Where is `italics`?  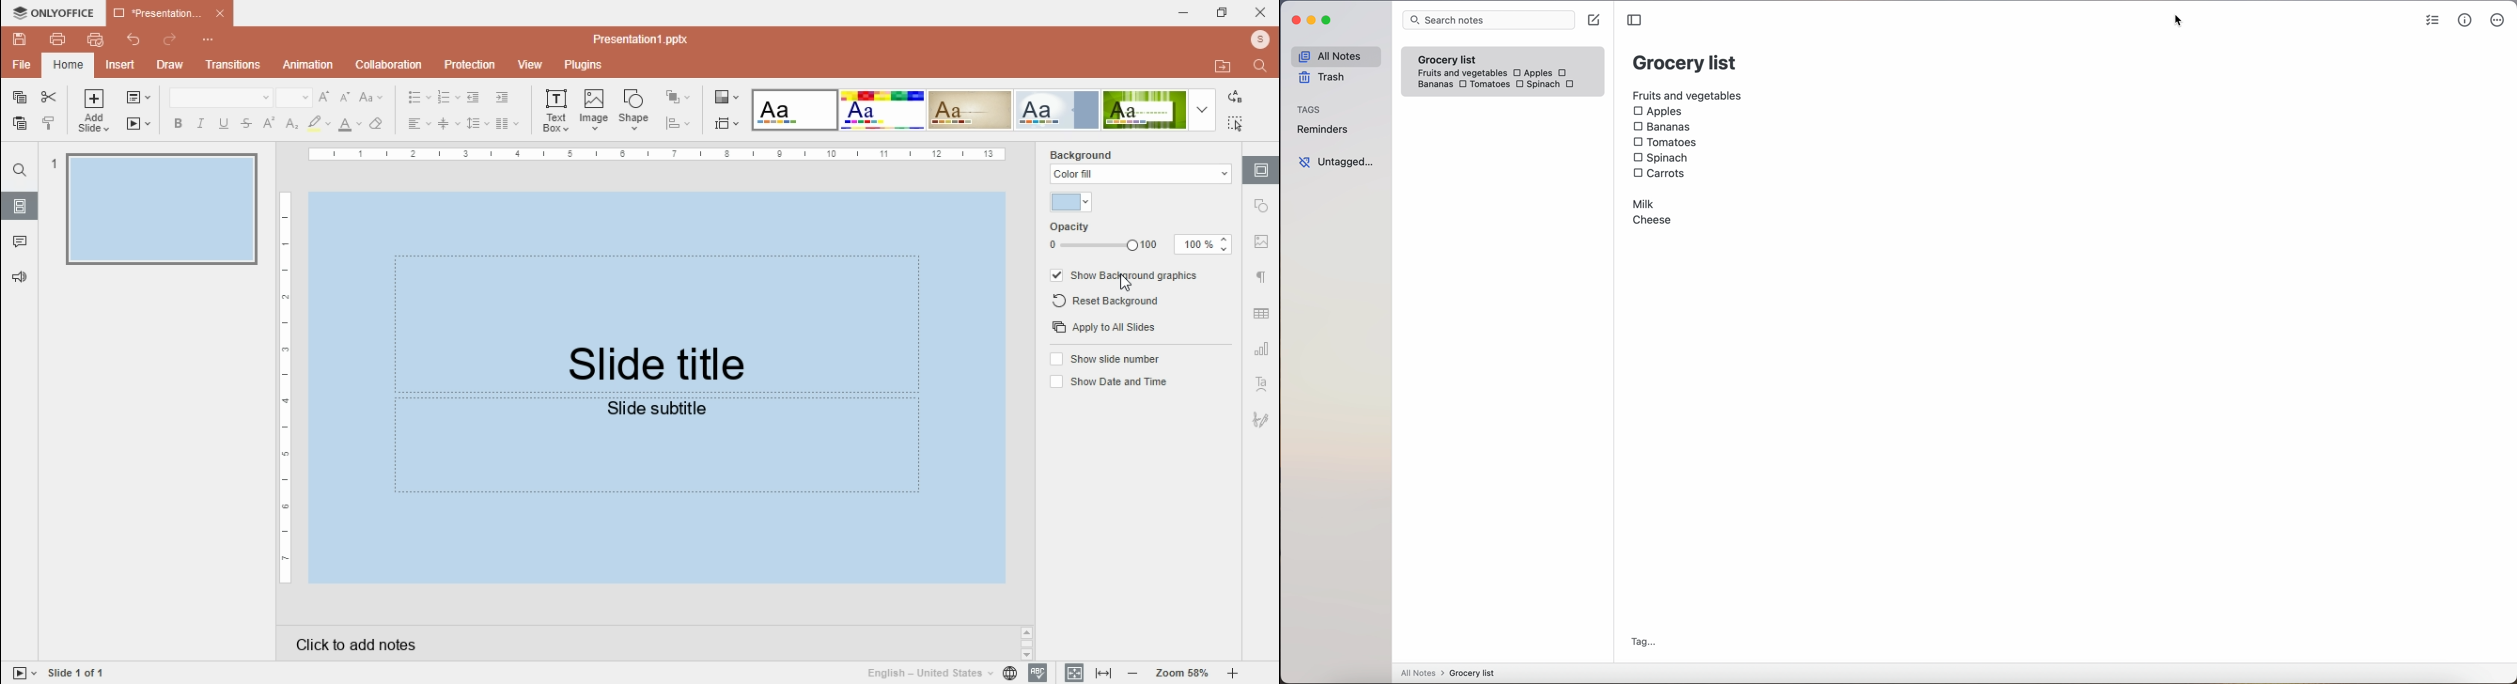
italics is located at coordinates (201, 124).